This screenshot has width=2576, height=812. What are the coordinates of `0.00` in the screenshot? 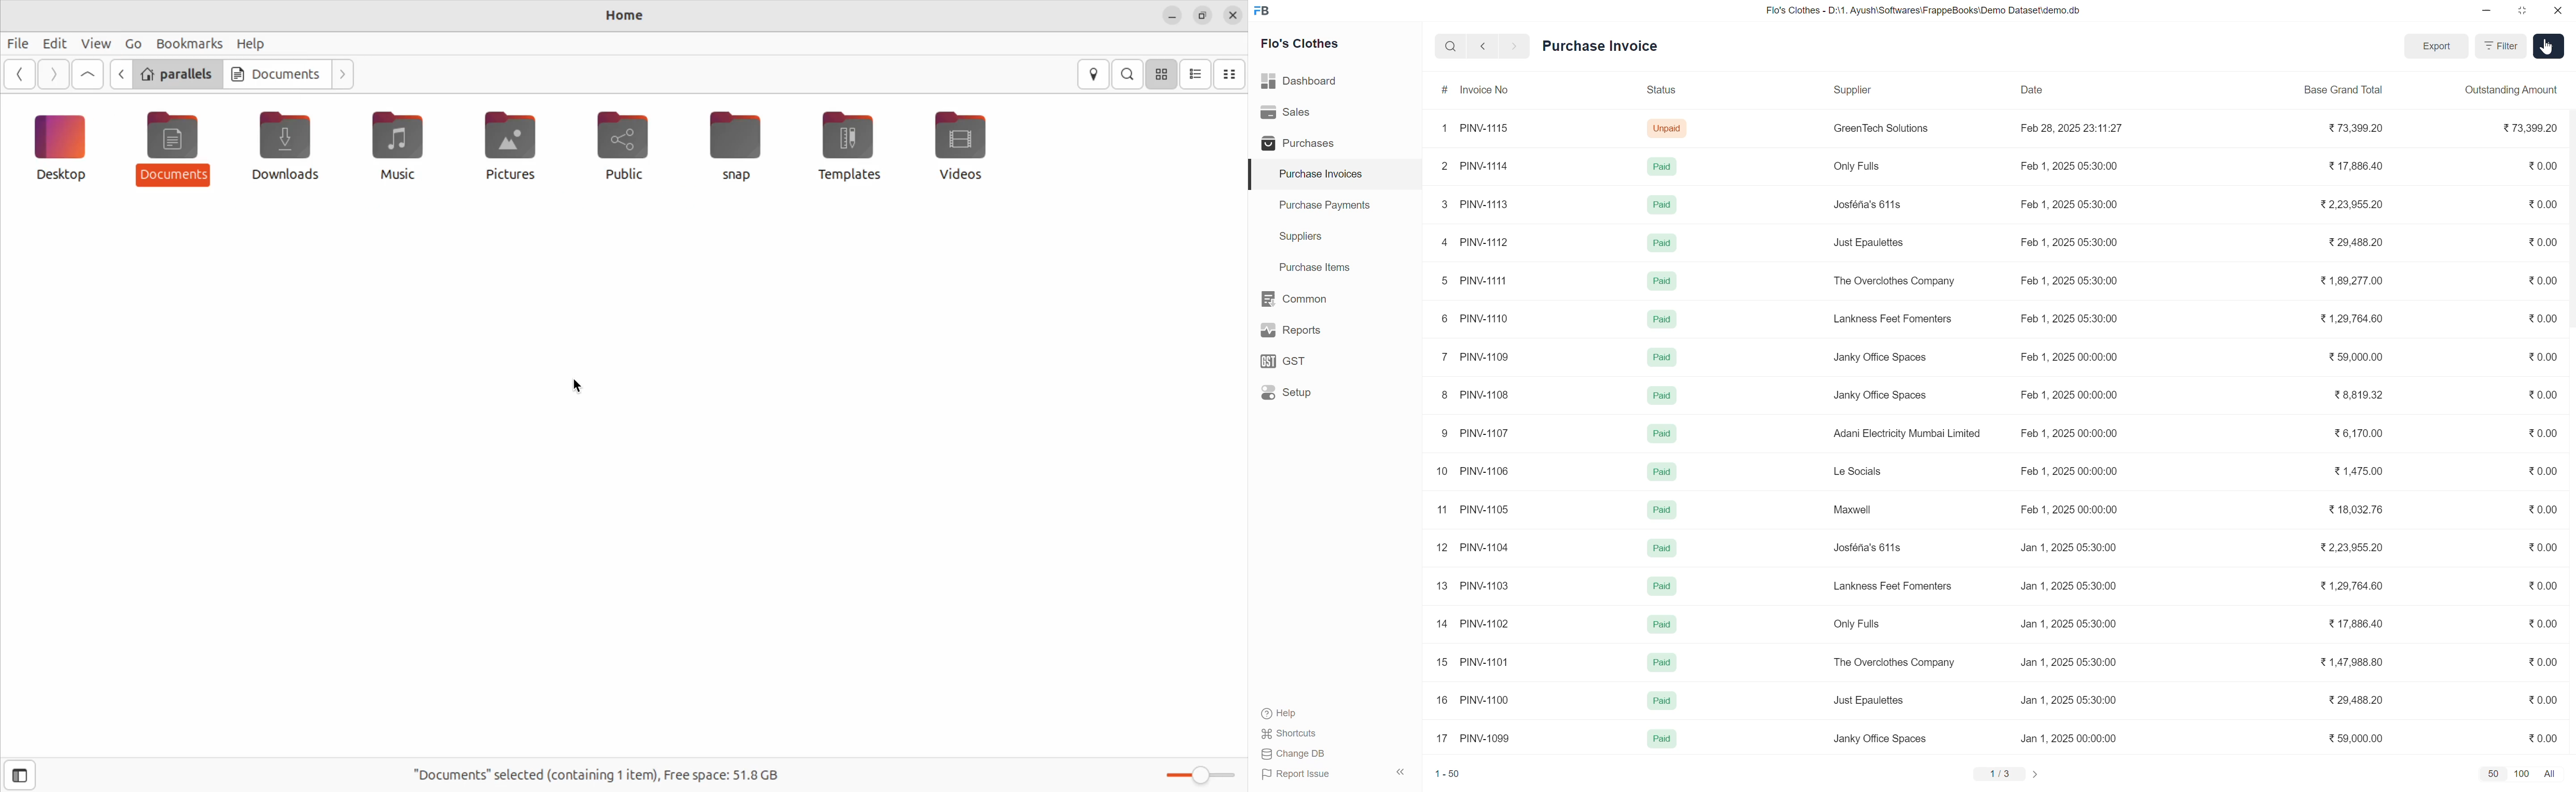 It's located at (2545, 163).